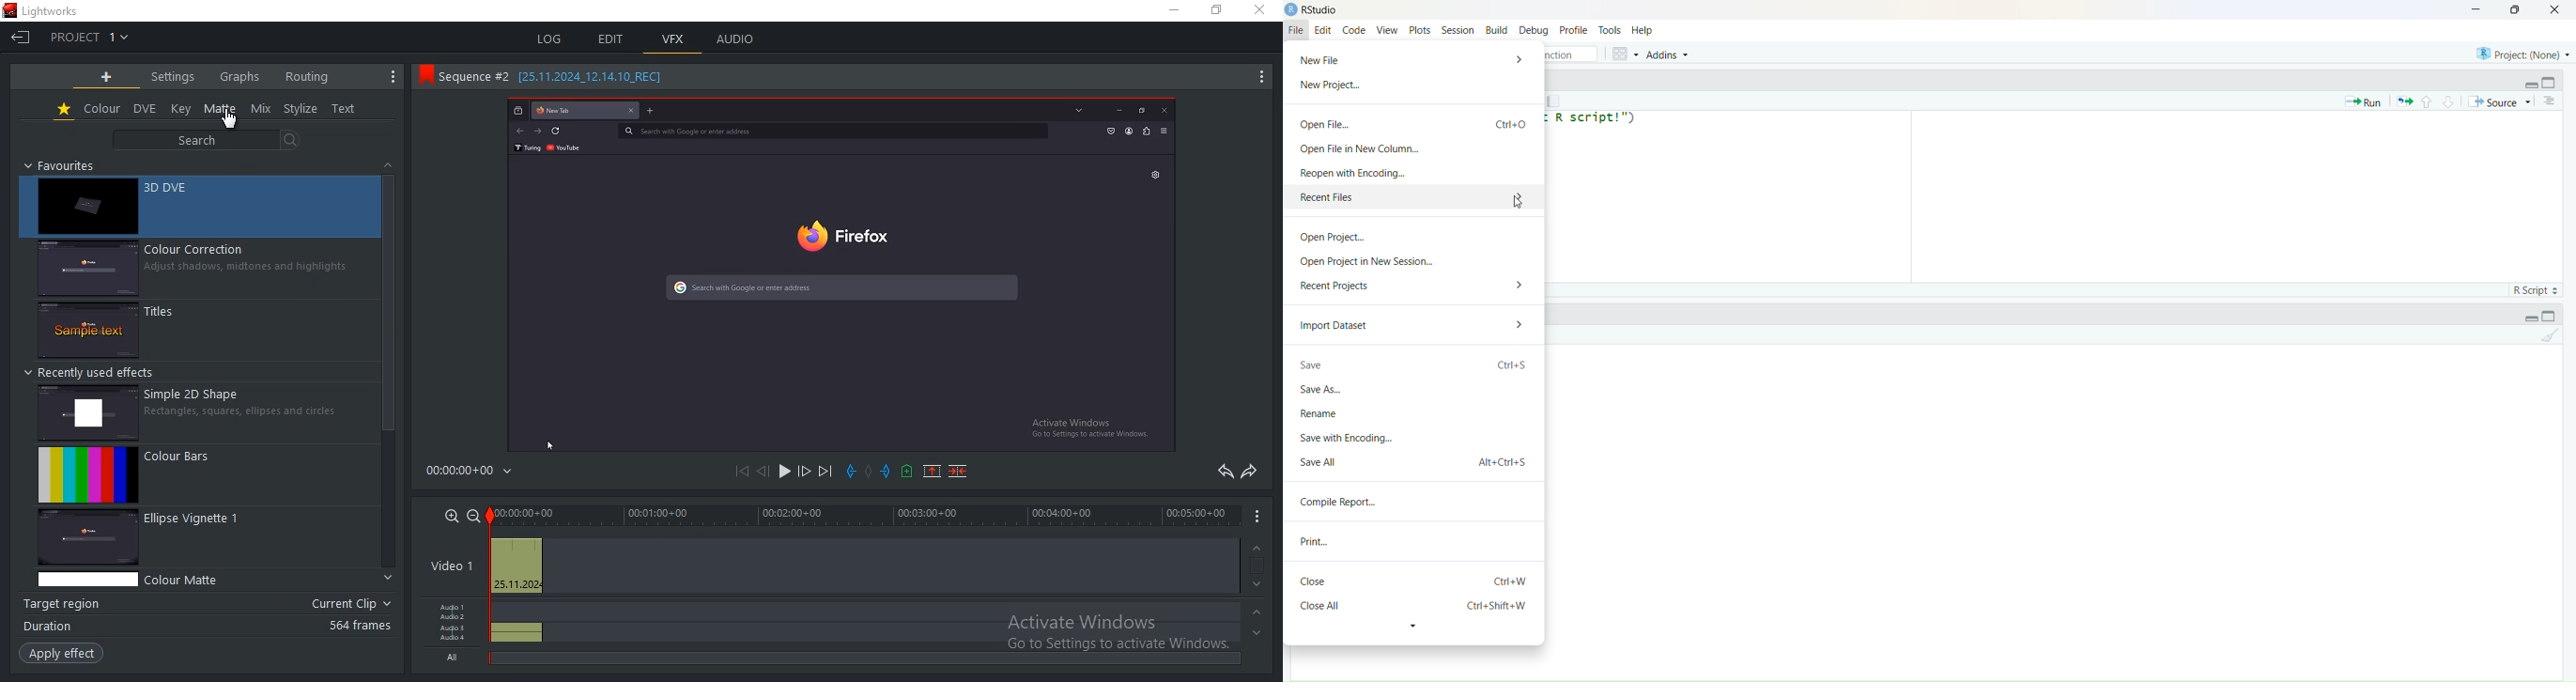 The height and width of the screenshot is (700, 2576). What do you see at coordinates (2554, 315) in the screenshot?
I see `Maximize` at bounding box center [2554, 315].